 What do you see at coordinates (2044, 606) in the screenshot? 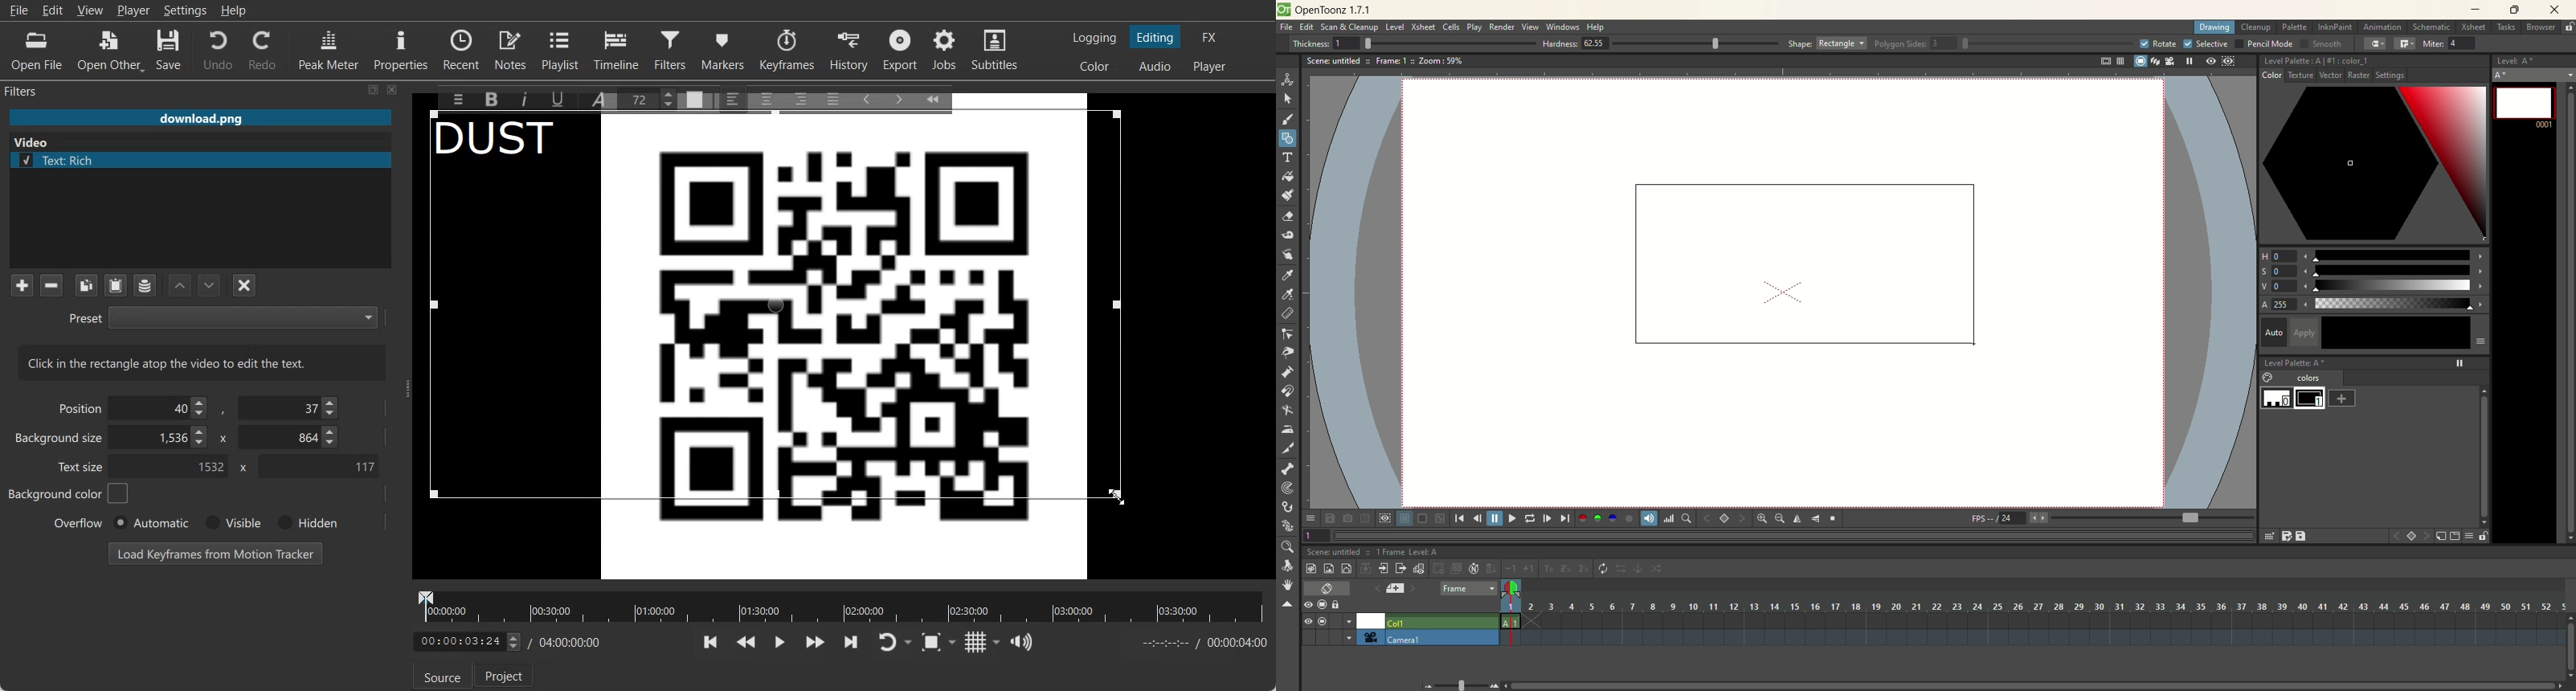
I see `Time bar` at bounding box center [2044, 606].